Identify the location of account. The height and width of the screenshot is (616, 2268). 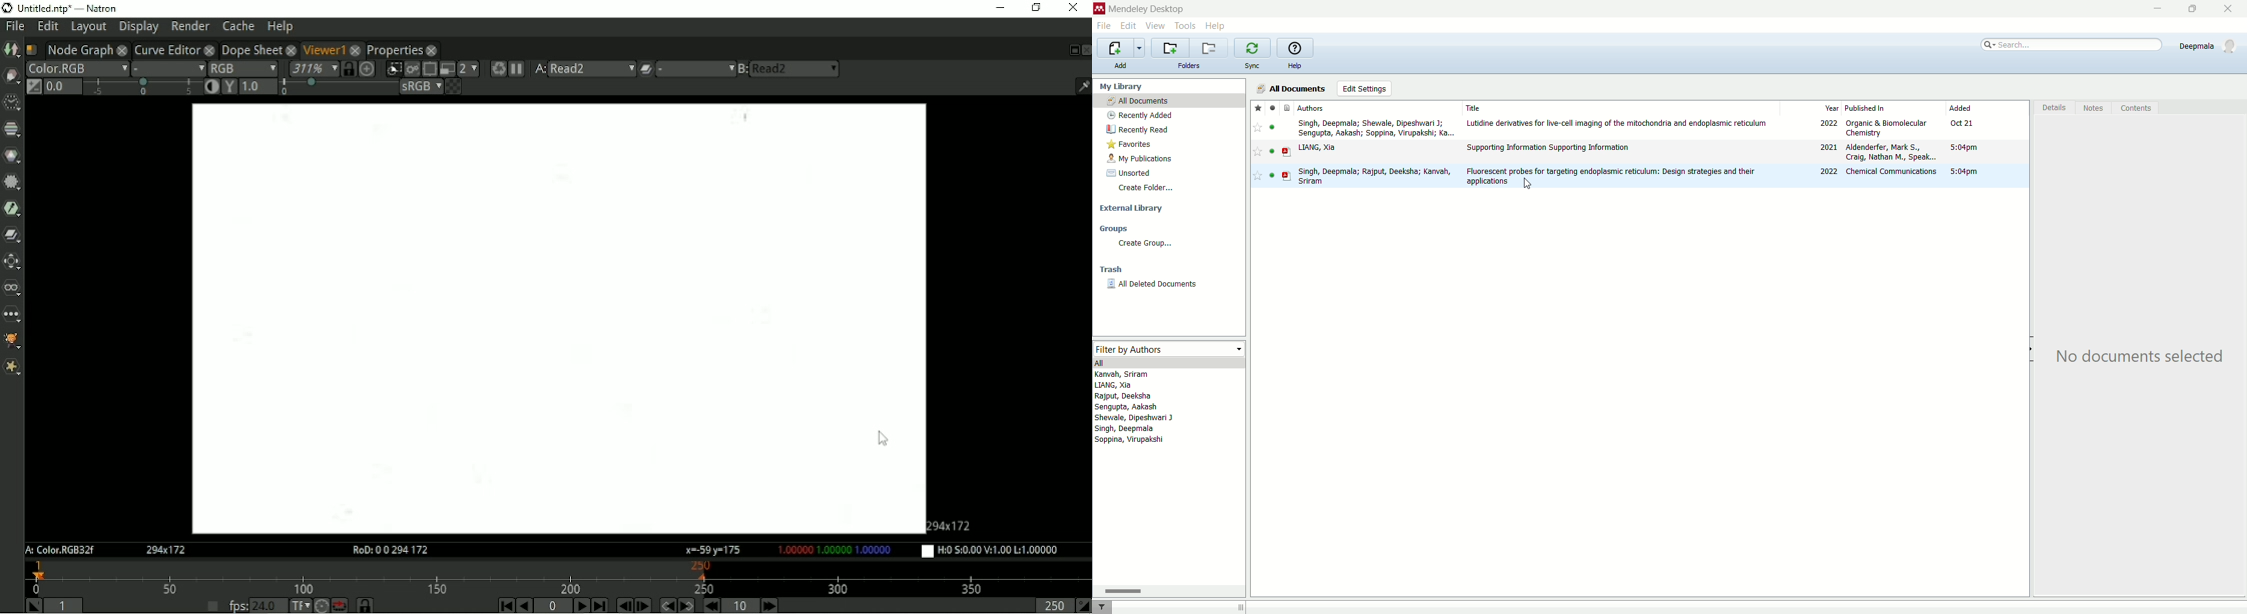
(2207, 45).